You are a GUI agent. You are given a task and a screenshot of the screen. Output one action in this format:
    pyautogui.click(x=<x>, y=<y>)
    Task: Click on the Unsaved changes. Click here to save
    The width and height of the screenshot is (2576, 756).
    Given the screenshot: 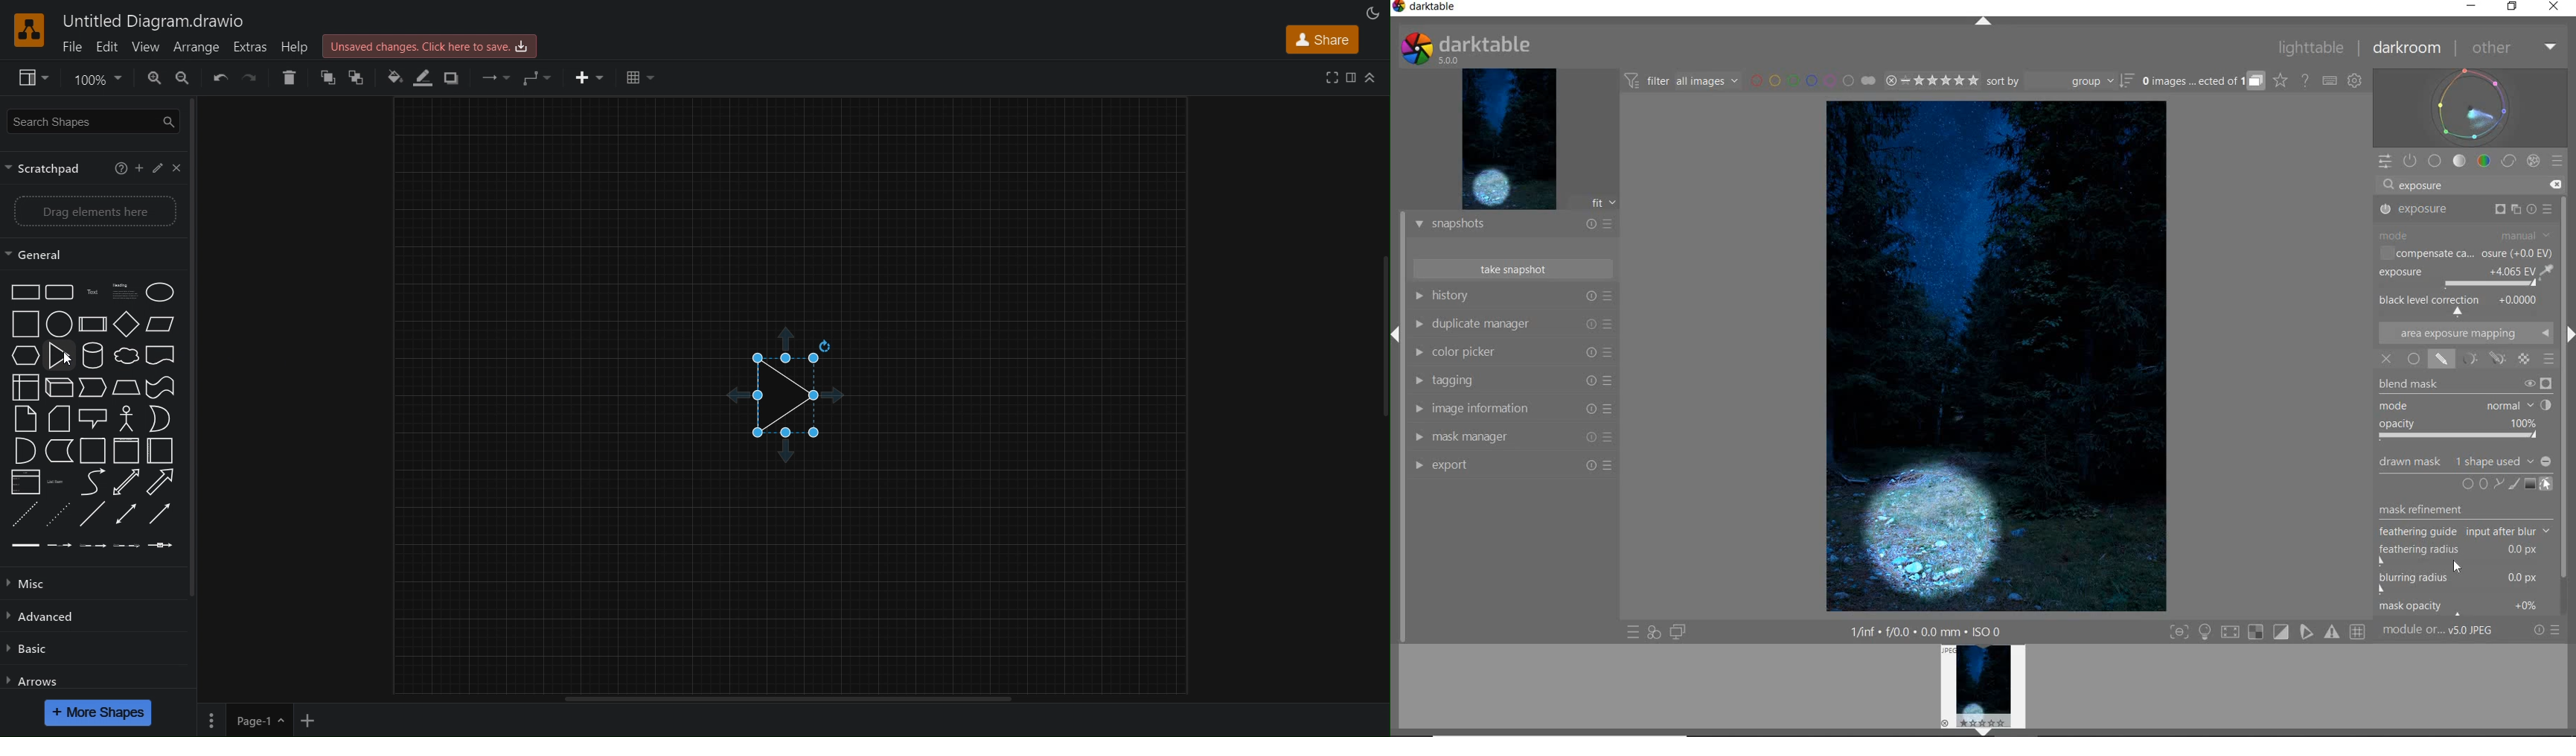 What is the action you would take?
    pyautogui.click(x=432, y=44)
    